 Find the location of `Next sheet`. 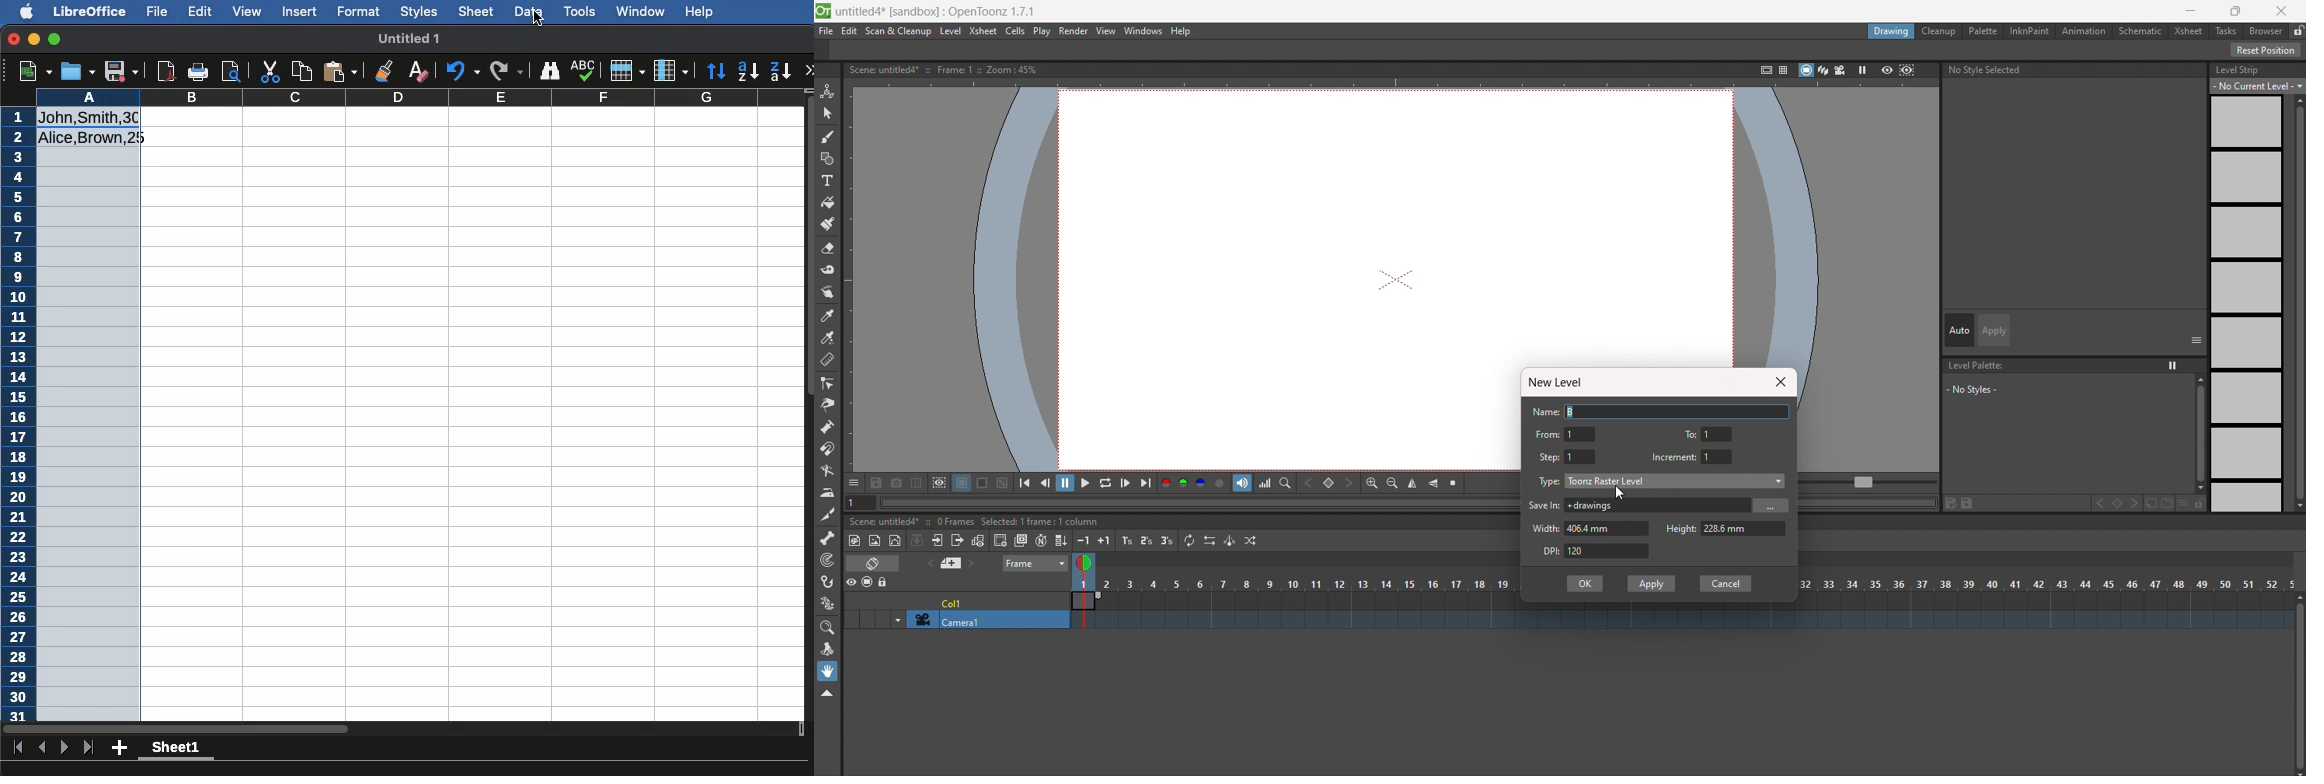

Next sheet is located at coordinates (66, 746).